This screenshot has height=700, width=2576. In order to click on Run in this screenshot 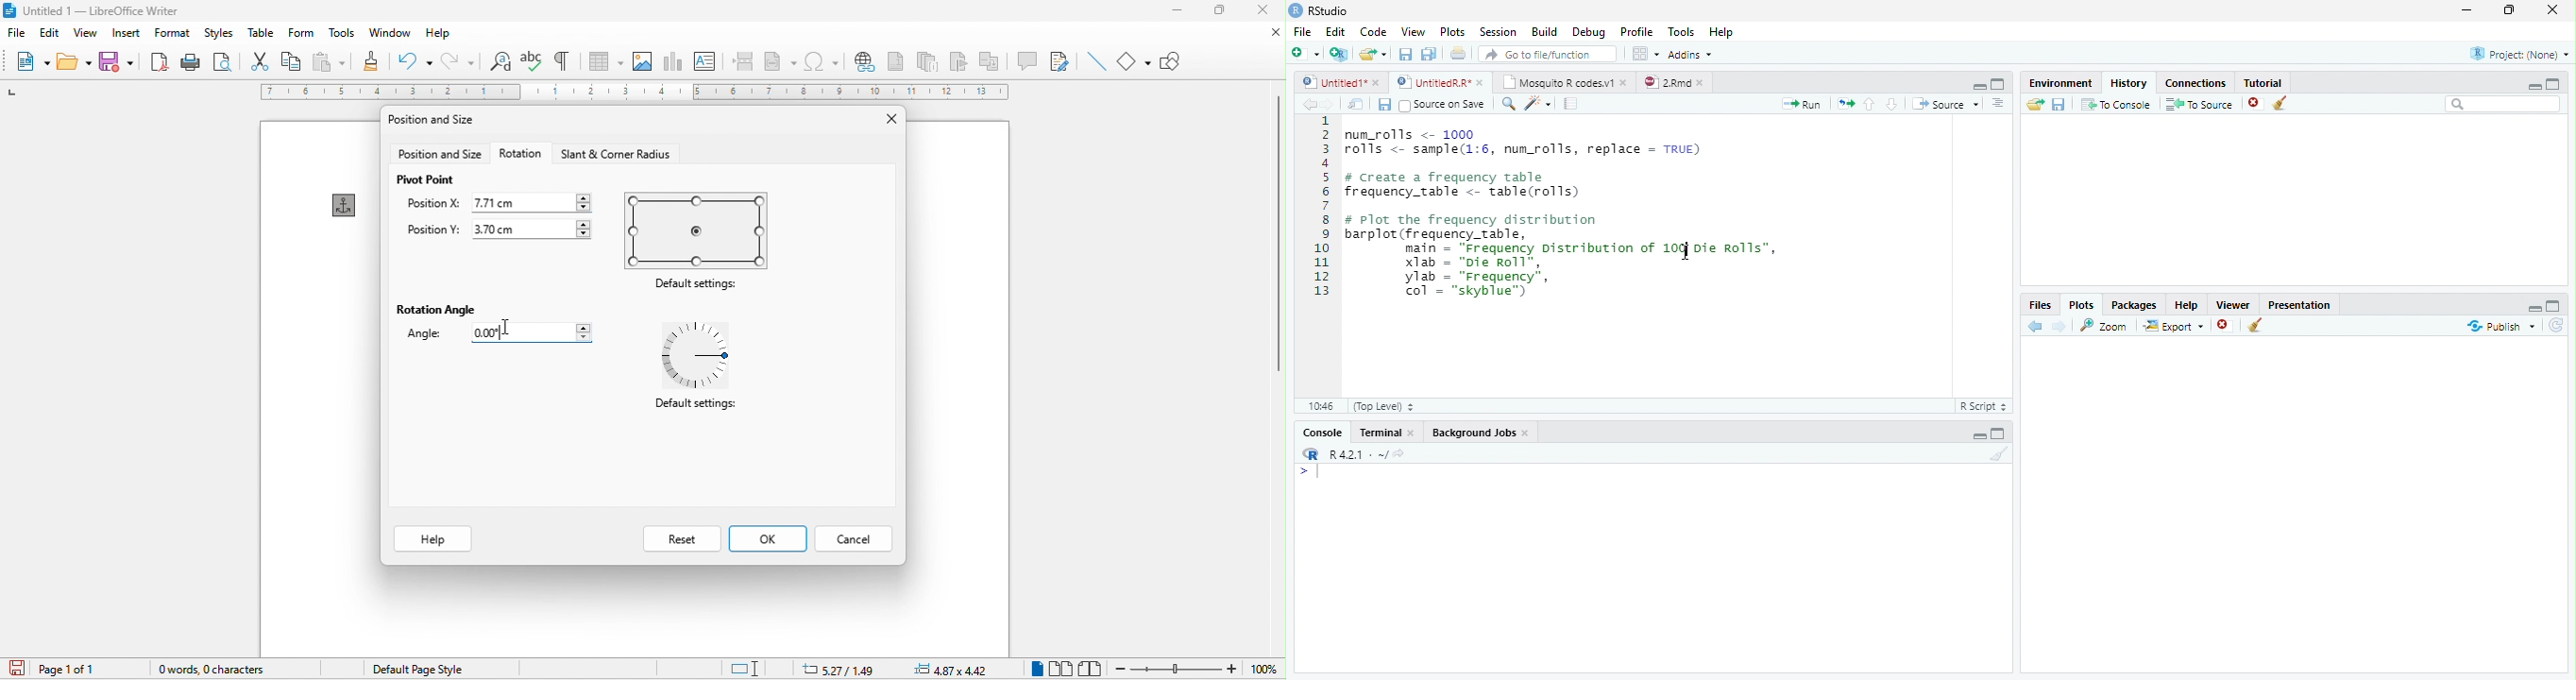, I will do `click(1803, 104)`.